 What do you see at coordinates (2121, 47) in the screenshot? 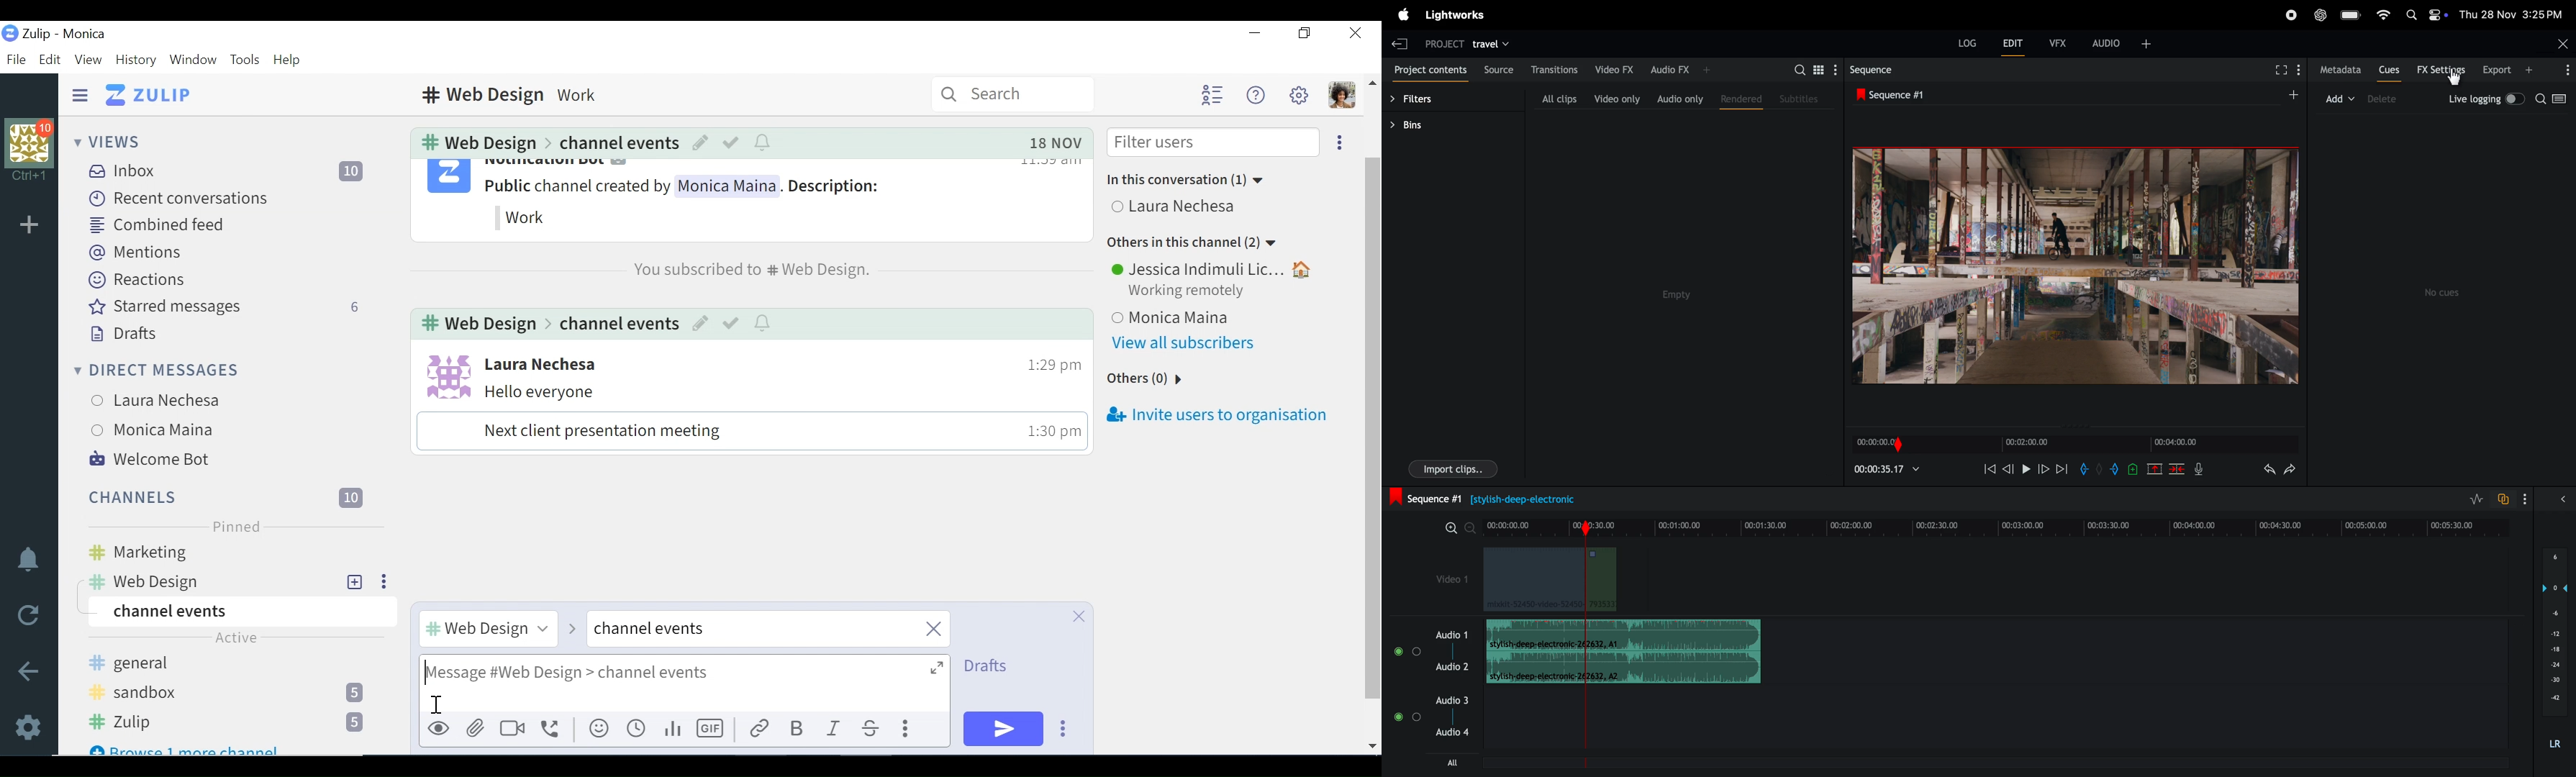
I see `add audio` at bounding box center [2121, 47].